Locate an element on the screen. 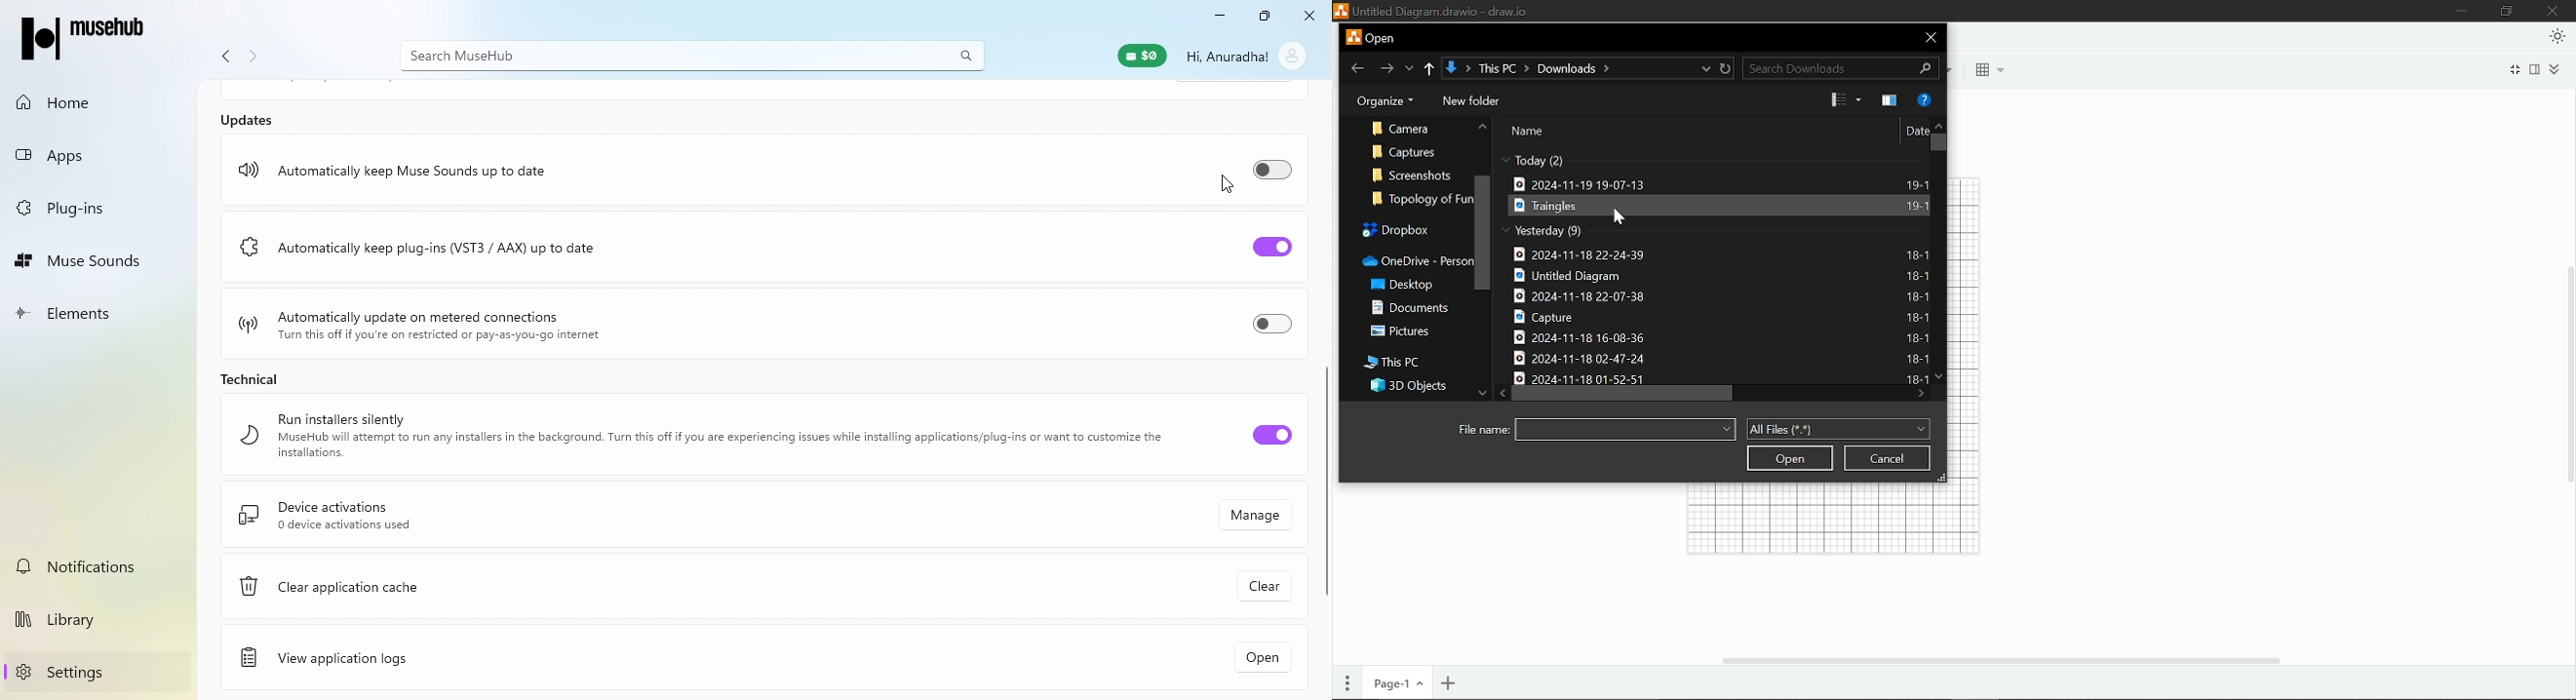 The width and height of the screenshot is (2576, 700). Maximize is located at coordinates (2504, 11).